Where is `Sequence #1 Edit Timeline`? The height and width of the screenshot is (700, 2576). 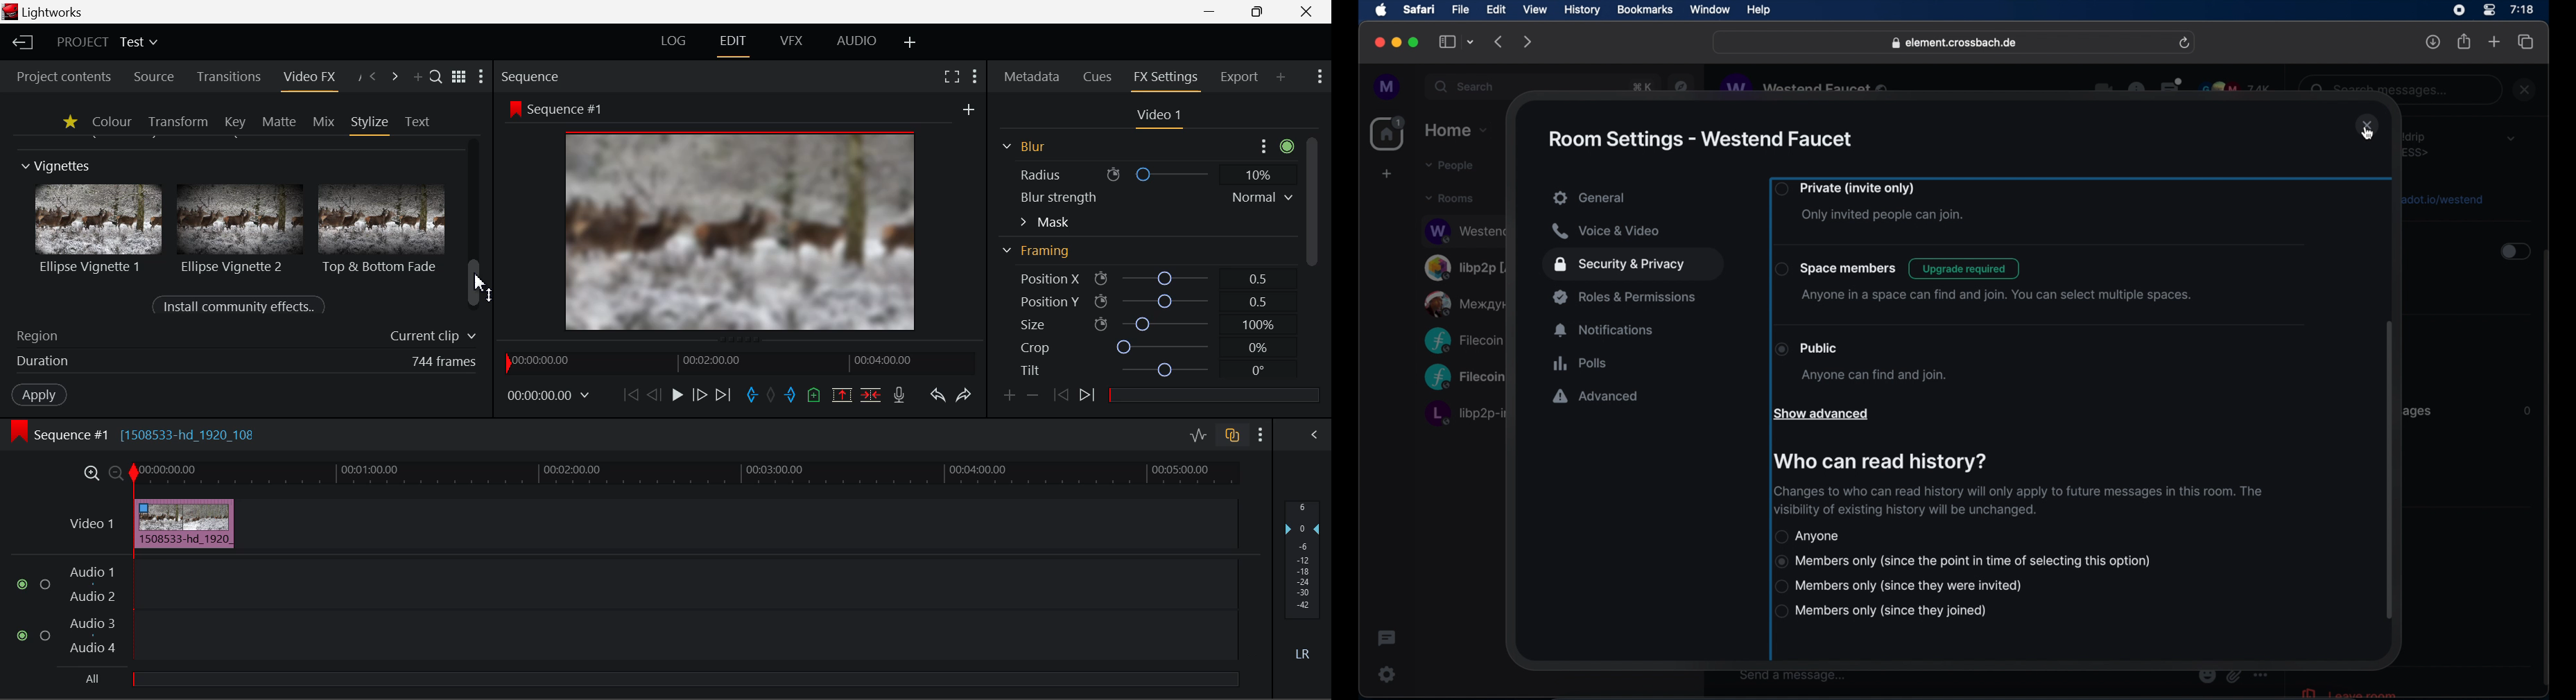 Sequence #1 Edit Timeline is located at coordinates (138, 433).